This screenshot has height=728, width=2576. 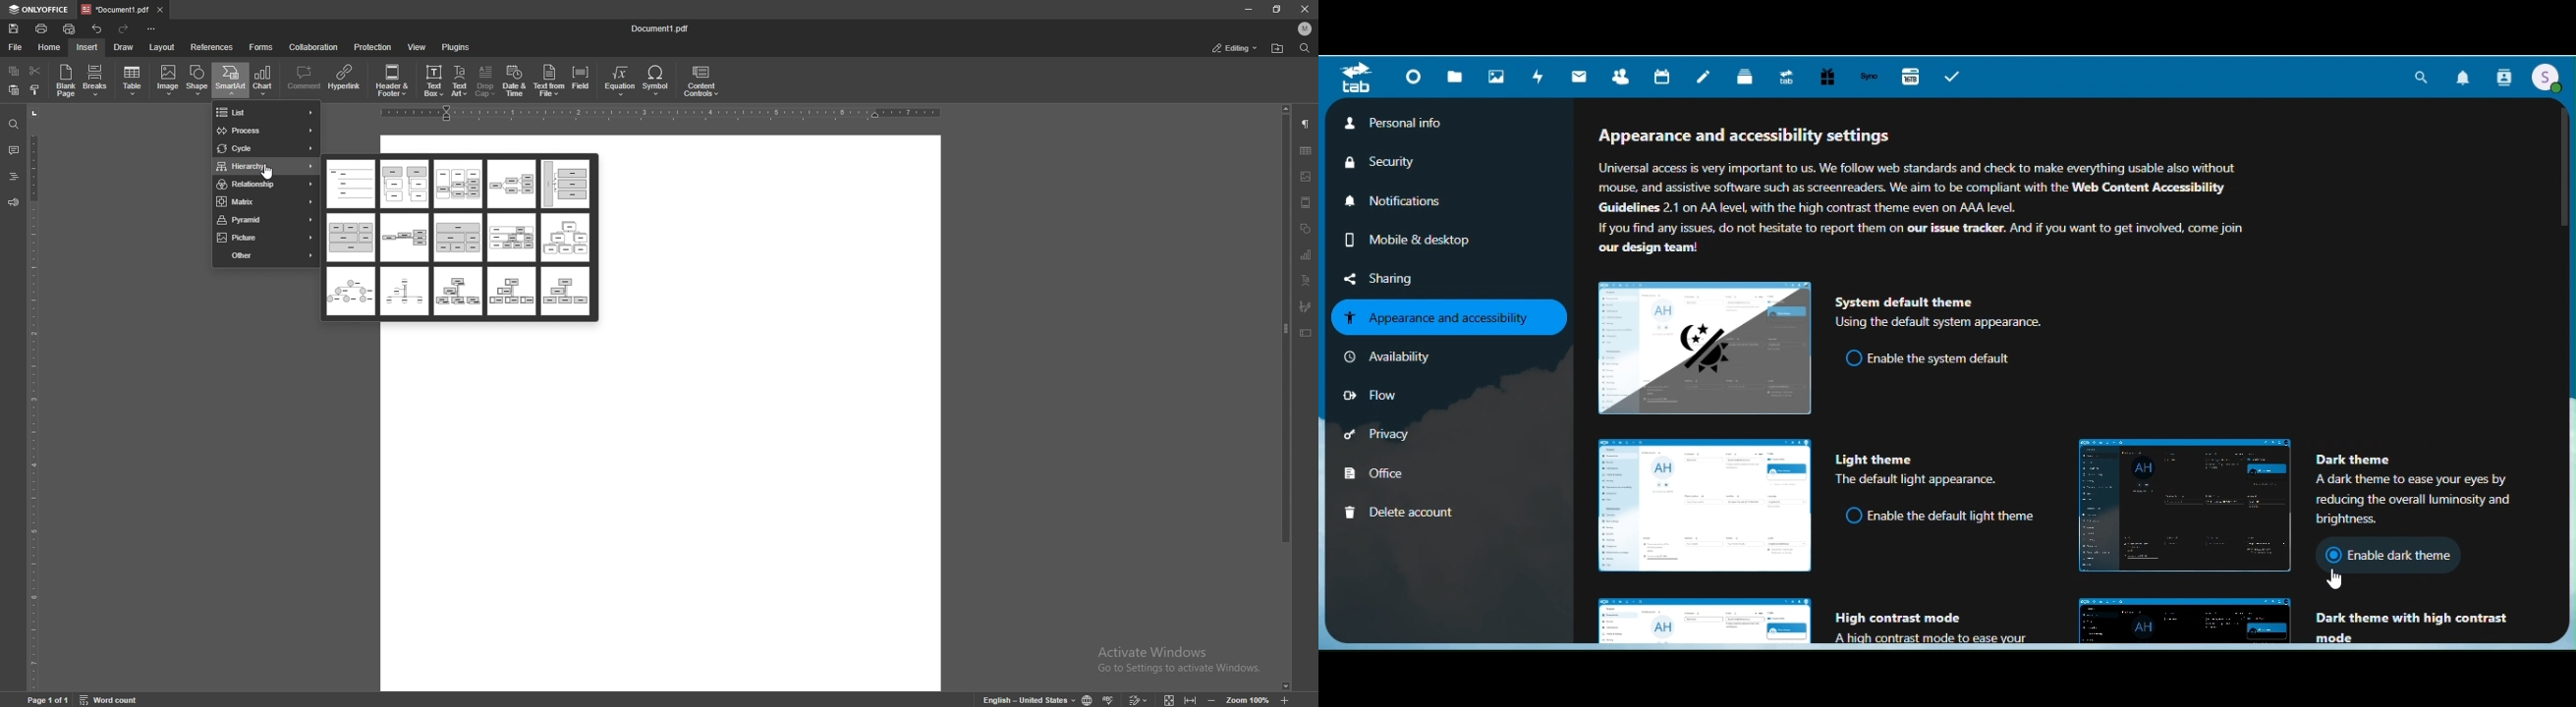 What do you see at coordinates (1137, 699) in the screenshot?
I see `track change` at bounding box center [1137, 699].